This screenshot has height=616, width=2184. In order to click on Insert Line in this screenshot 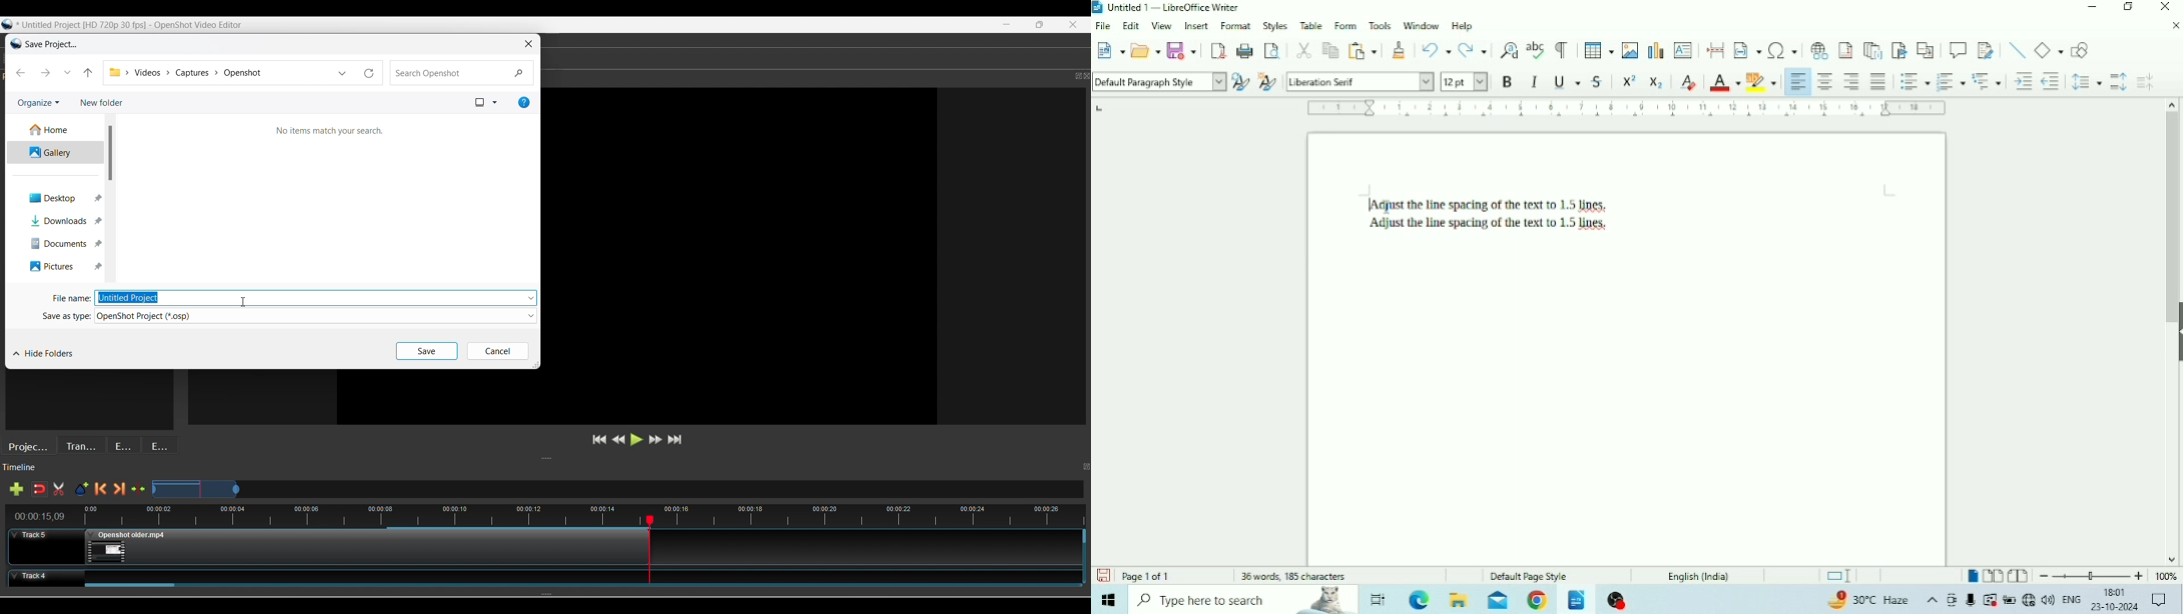, I will do `click(2016, 50)`.